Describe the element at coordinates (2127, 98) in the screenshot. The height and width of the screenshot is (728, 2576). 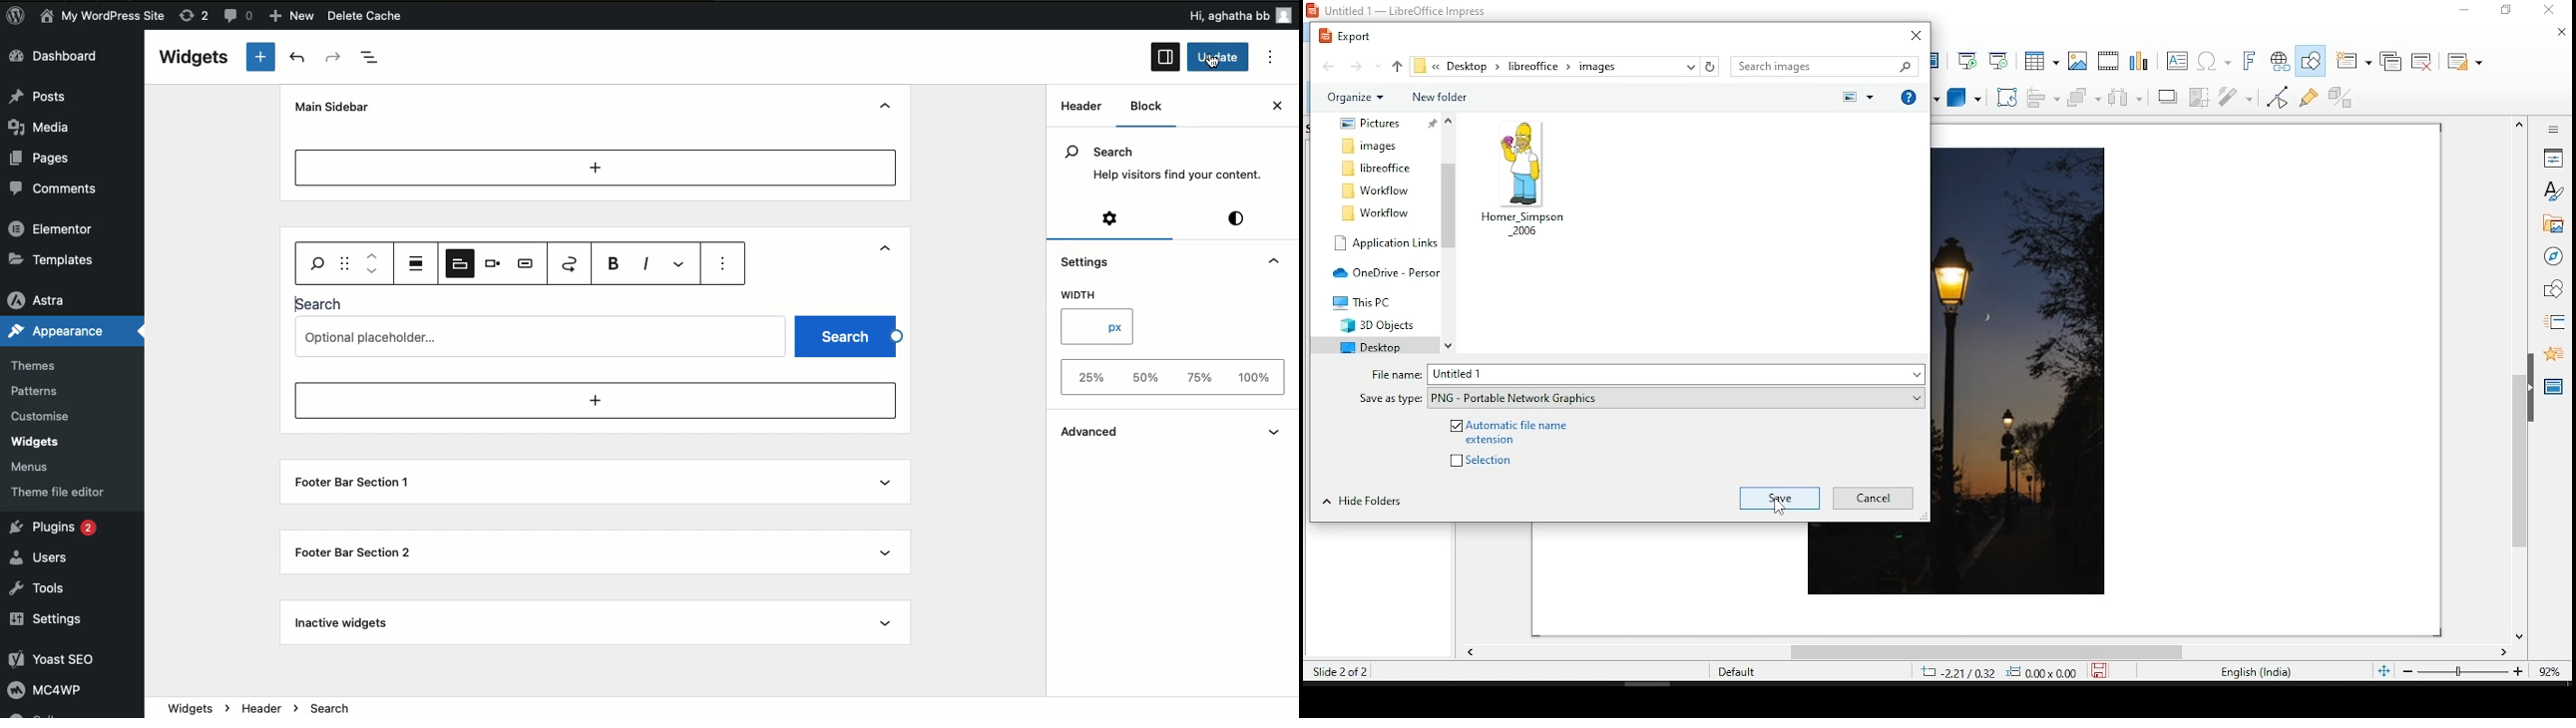
I see `distribute` at that location.